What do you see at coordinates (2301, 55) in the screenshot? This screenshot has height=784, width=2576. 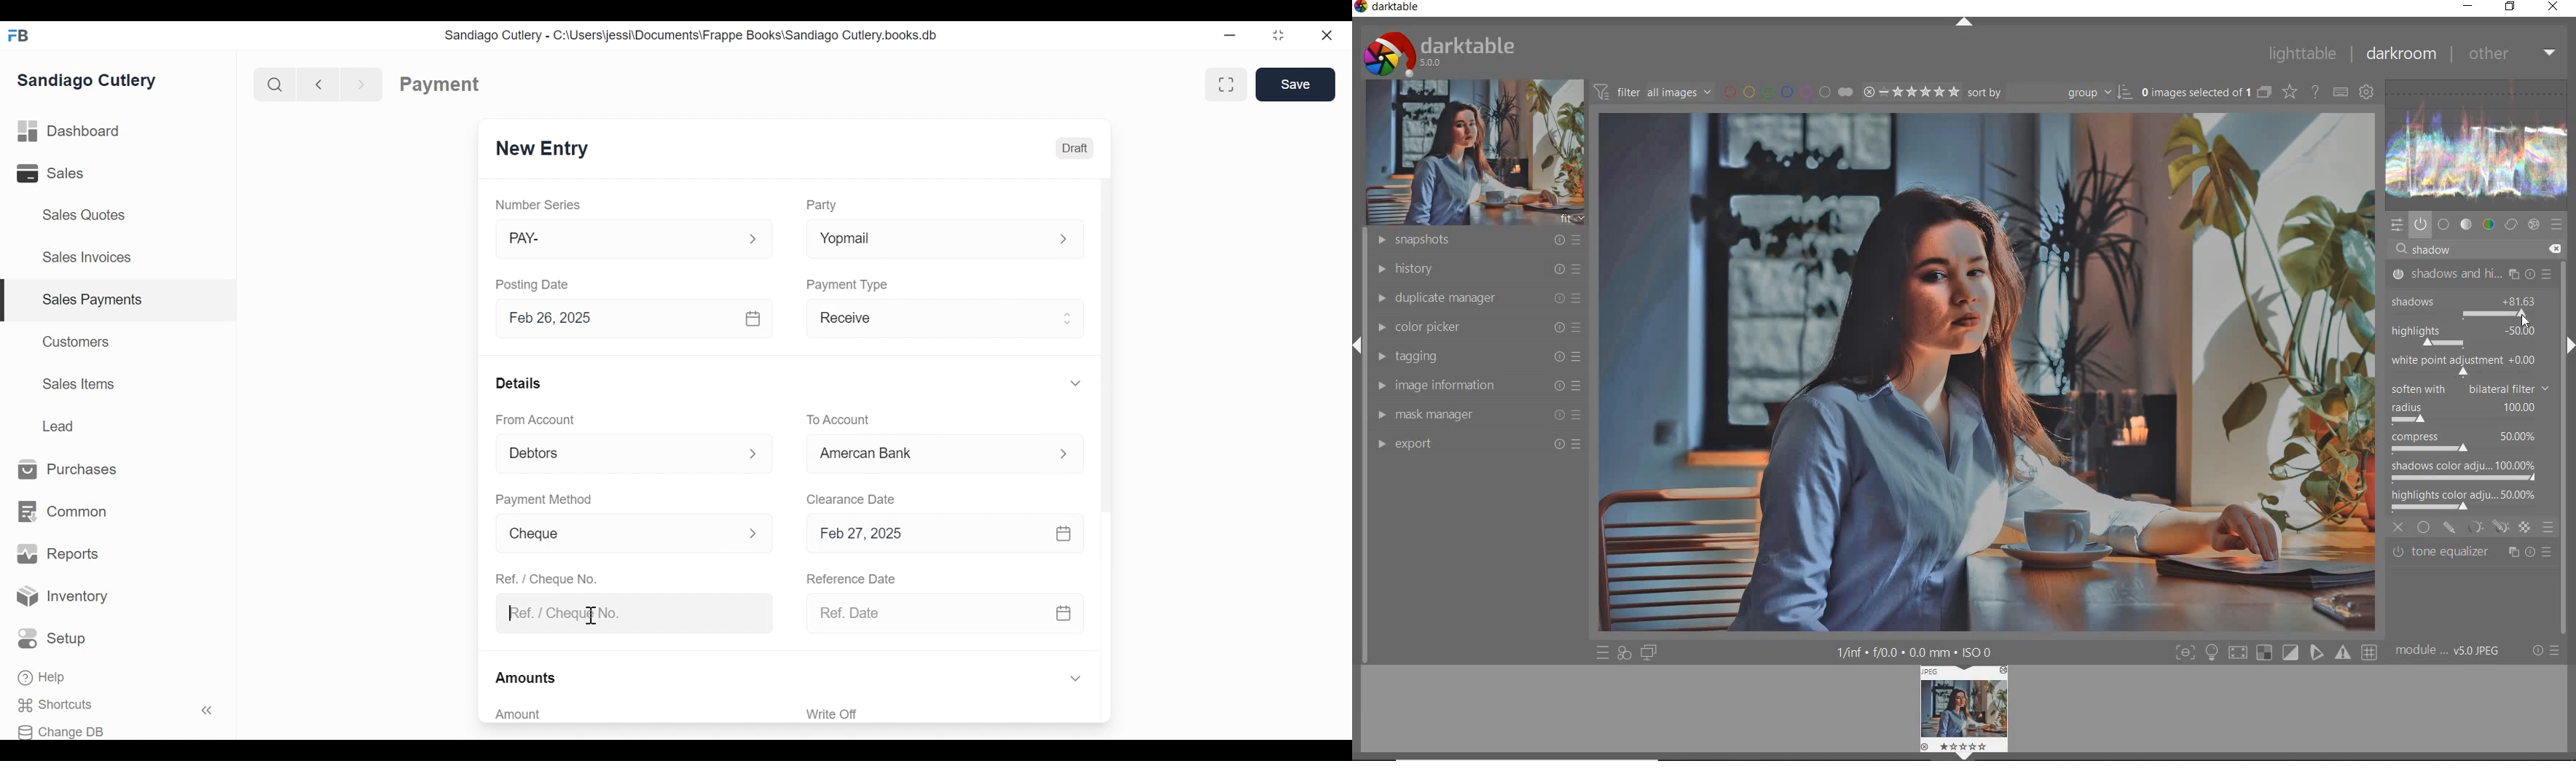 I see `lighttable` at bounding box center [2301, 55].